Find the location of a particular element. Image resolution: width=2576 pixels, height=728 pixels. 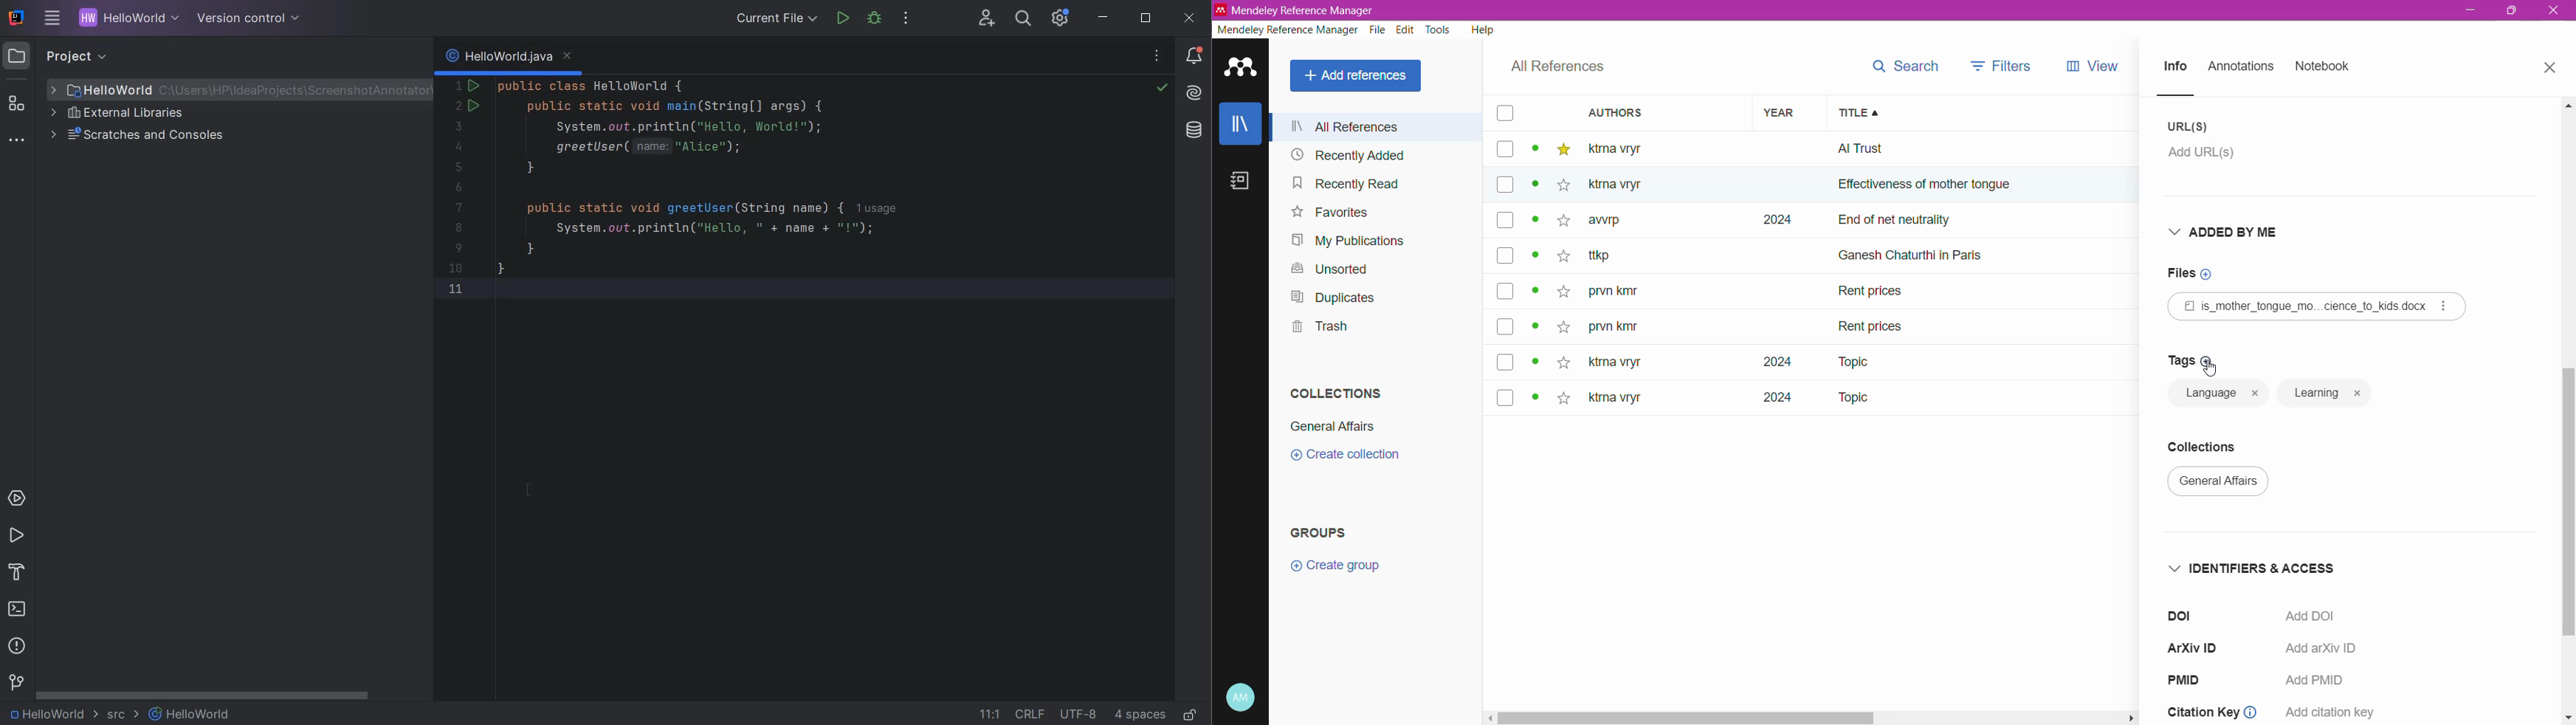

Trash is located at coordinates (1317, 326).